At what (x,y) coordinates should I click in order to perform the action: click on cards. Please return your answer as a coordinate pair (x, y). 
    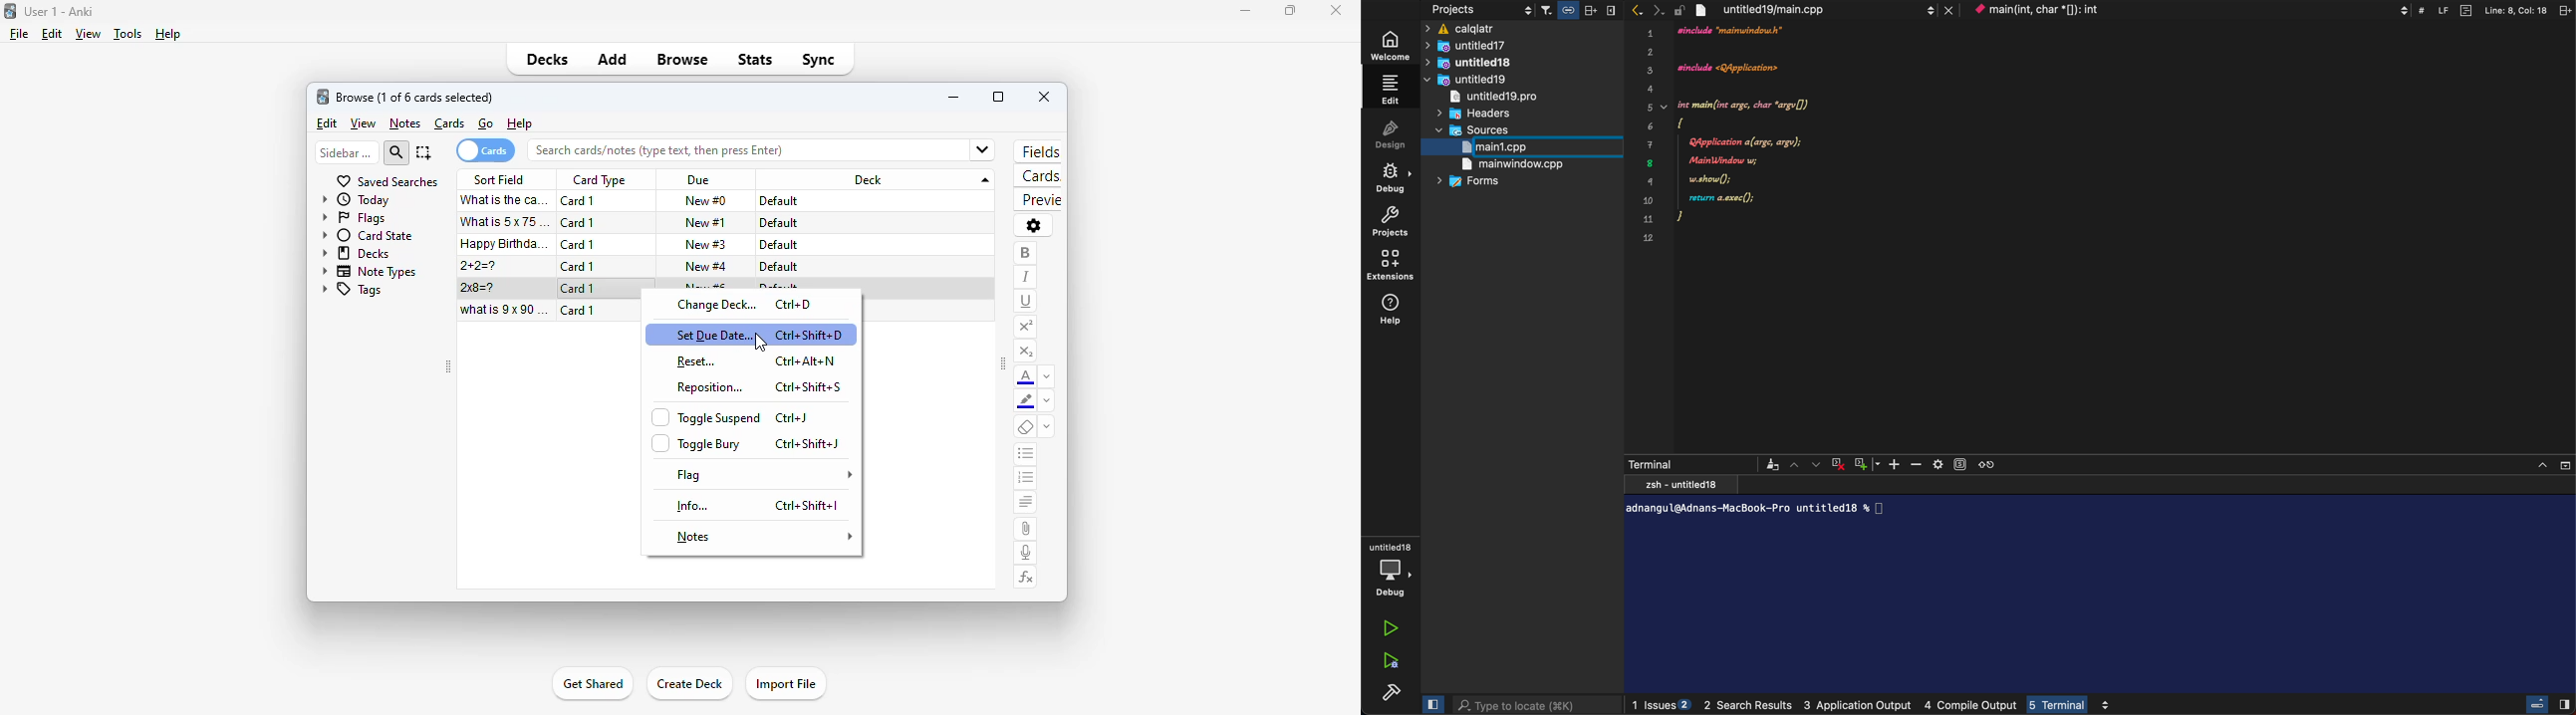
    Looking at the image, I should click on (1038, 177).